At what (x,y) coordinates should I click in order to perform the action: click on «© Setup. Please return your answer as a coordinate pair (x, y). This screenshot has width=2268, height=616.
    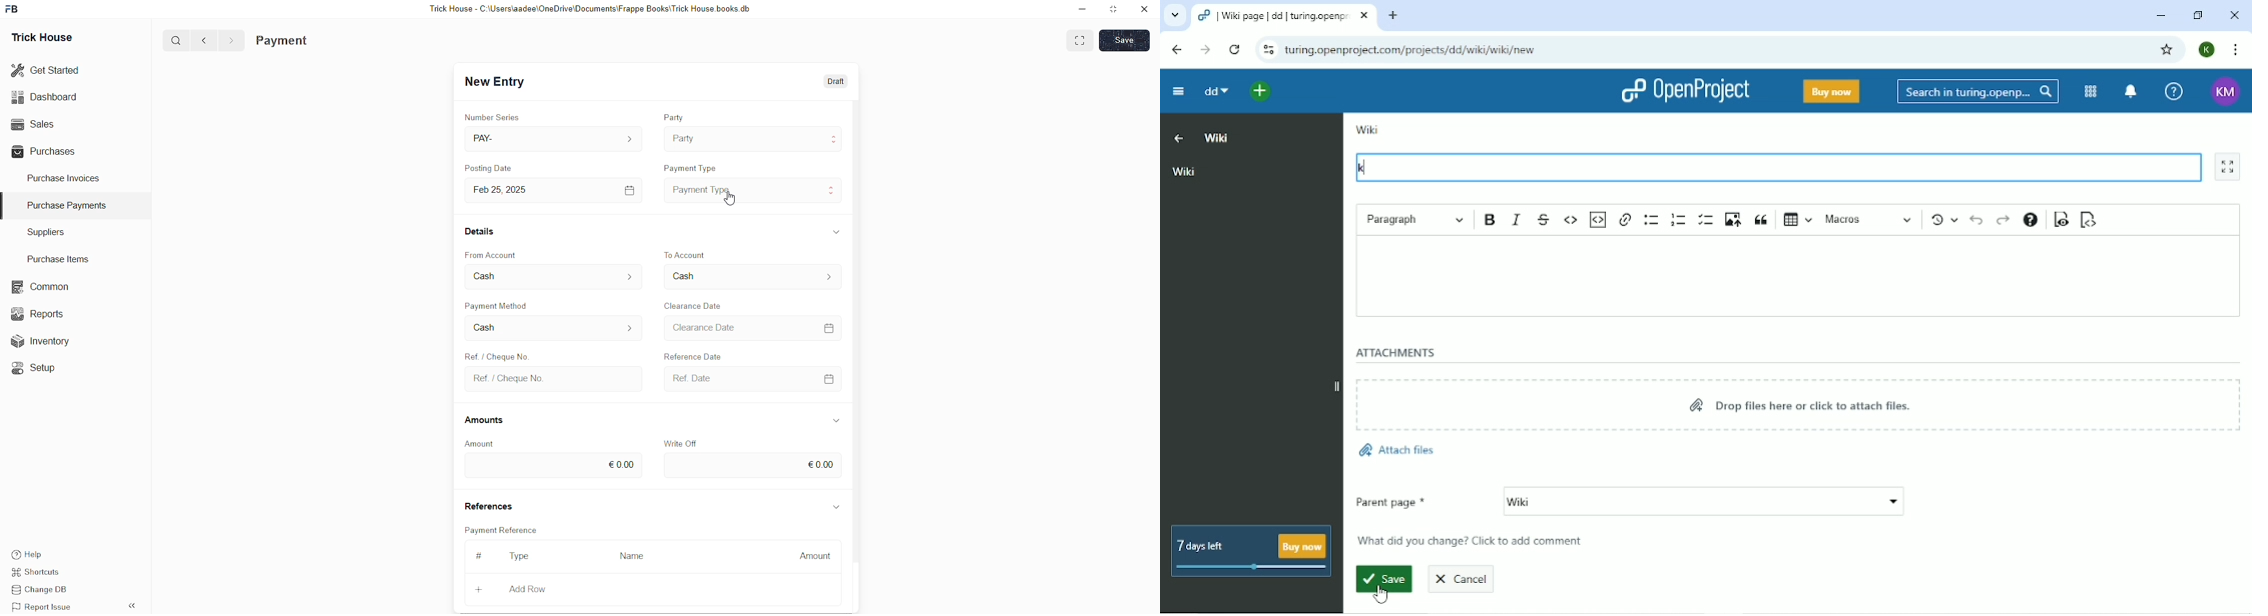
    Looking at the image, I should click on (37, 368).